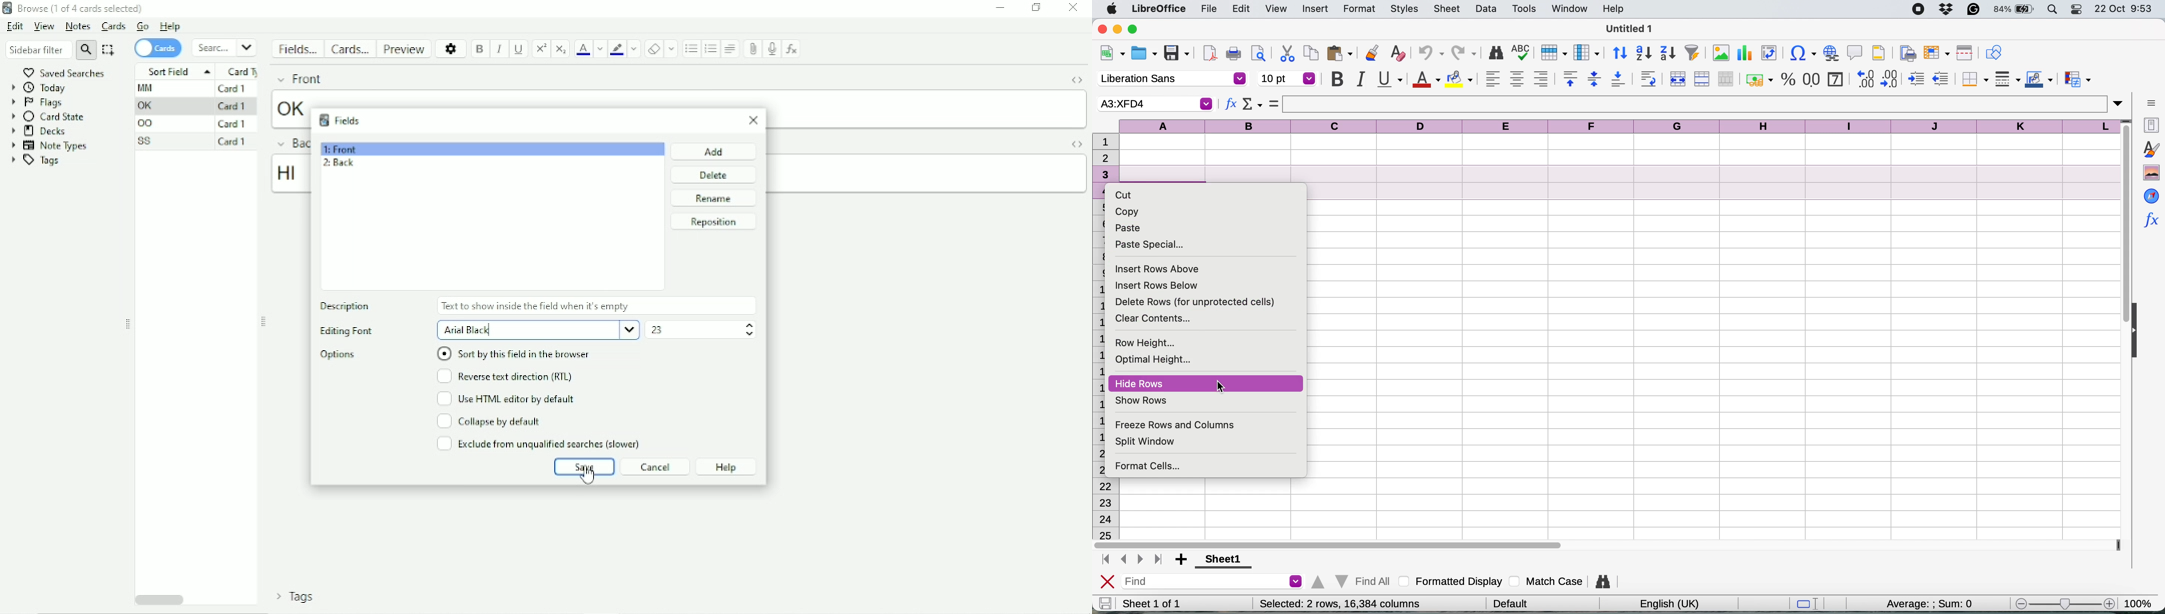 The image size is (2184, 616). Describe the element at coordinates (1906, 52) in the screenshot. I see `define print area` at that location.